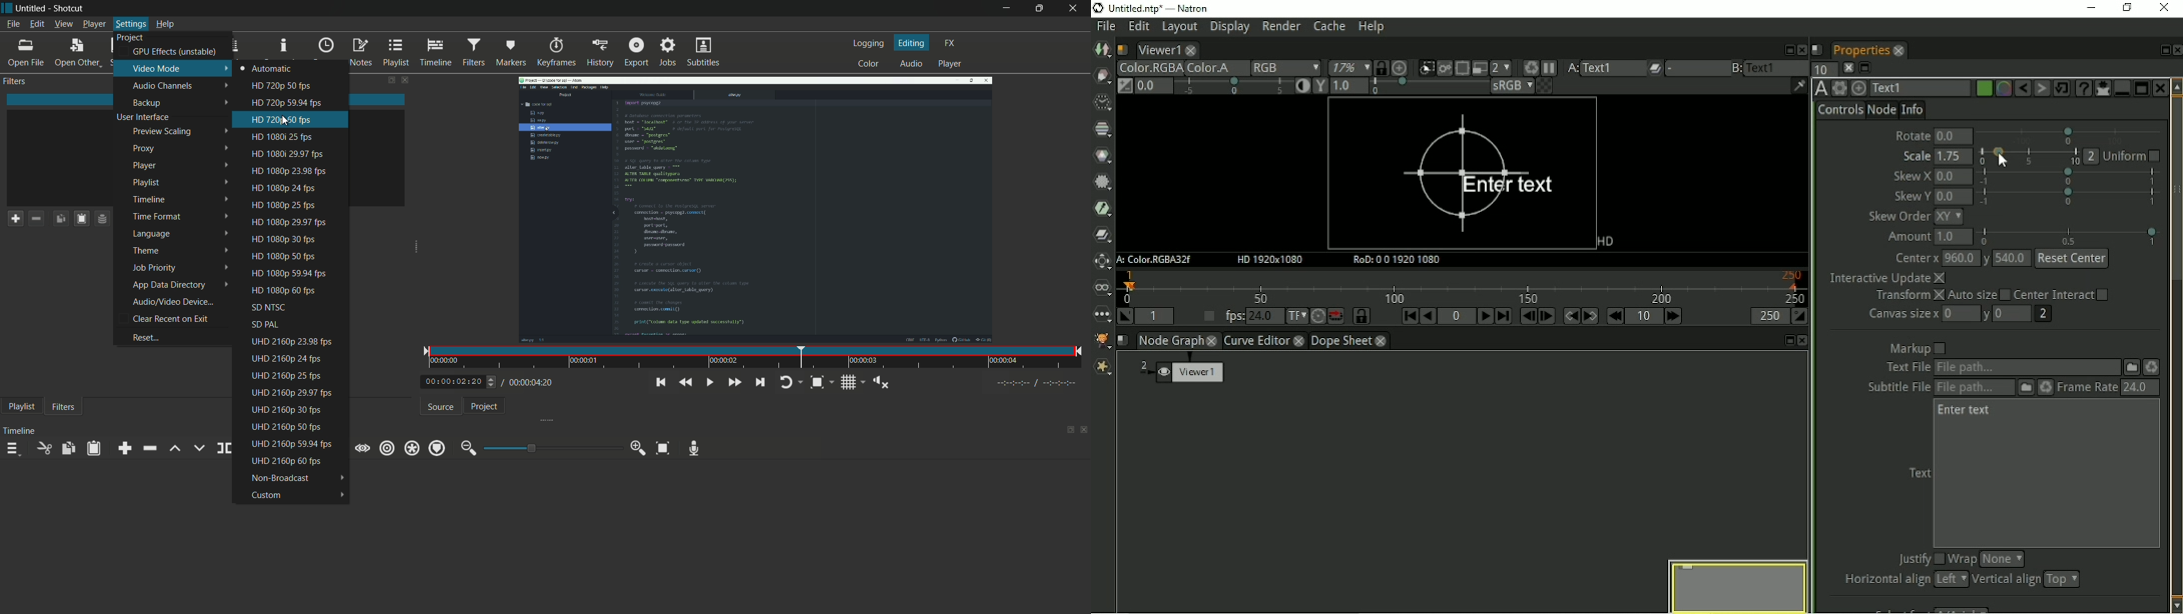 The width and height of the screenshot is (2184, 616). Describe the element at coordinates (180, 166) in the screenshot. I see `player` at that location.